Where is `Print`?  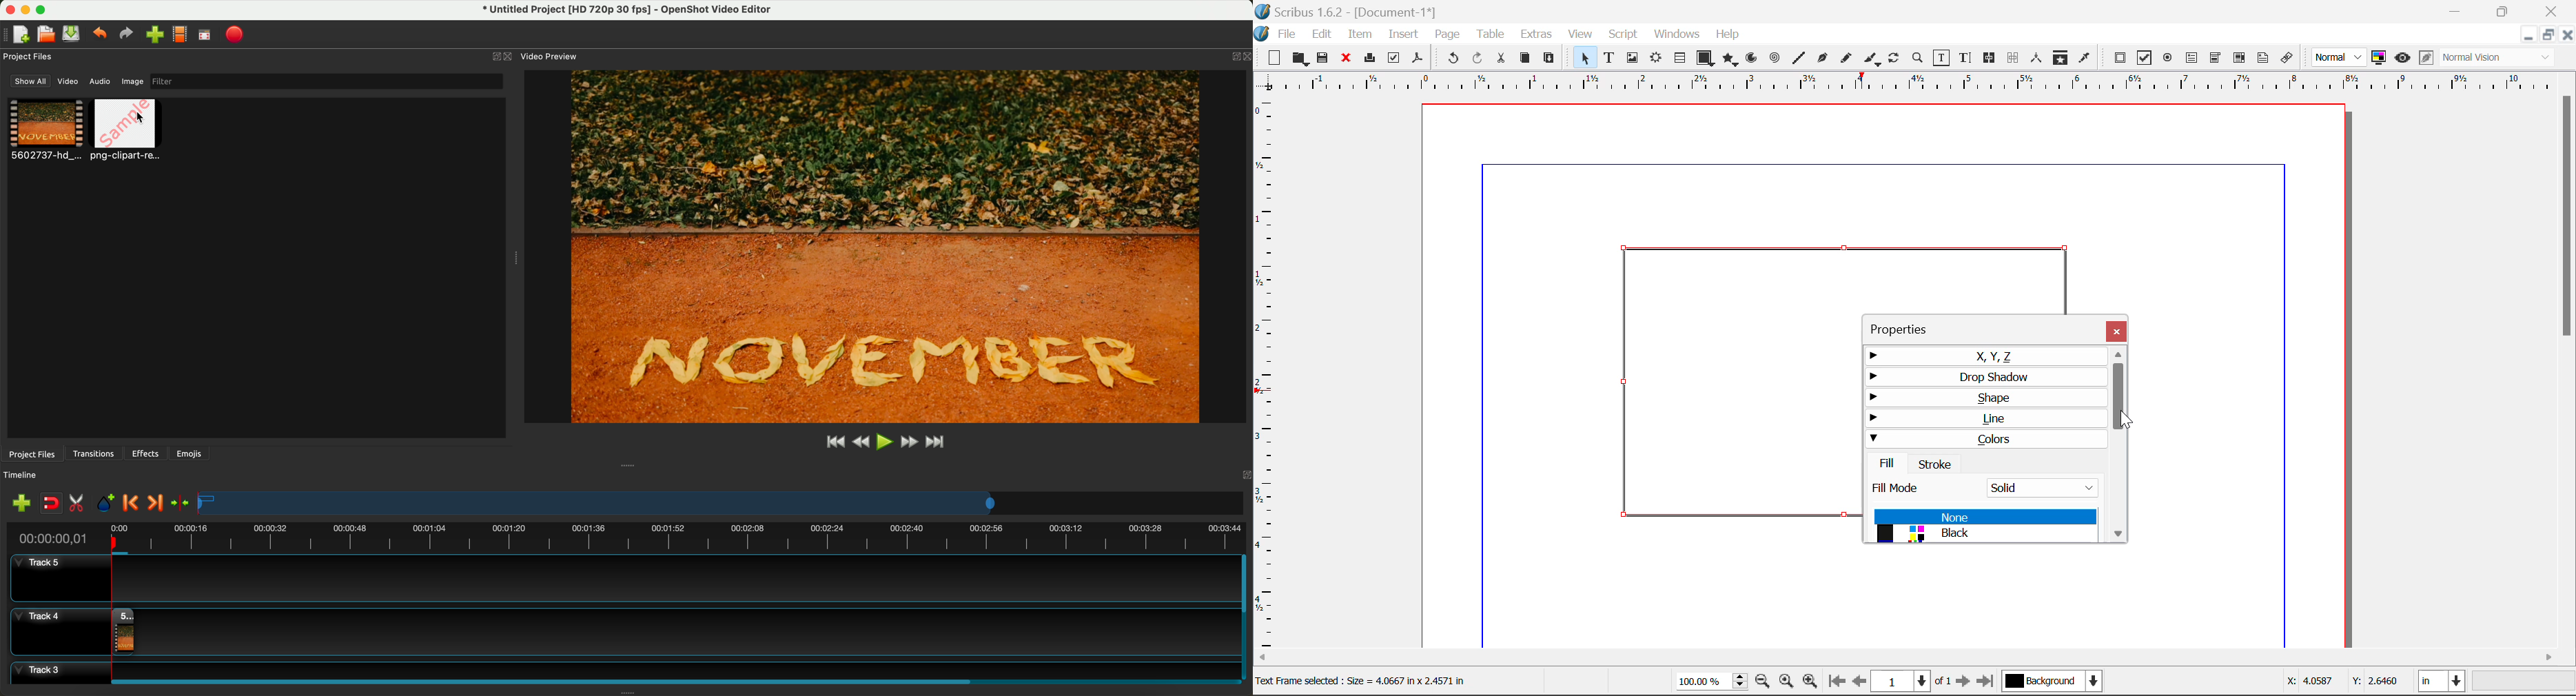 Print is located at coordinates (1369, 59).